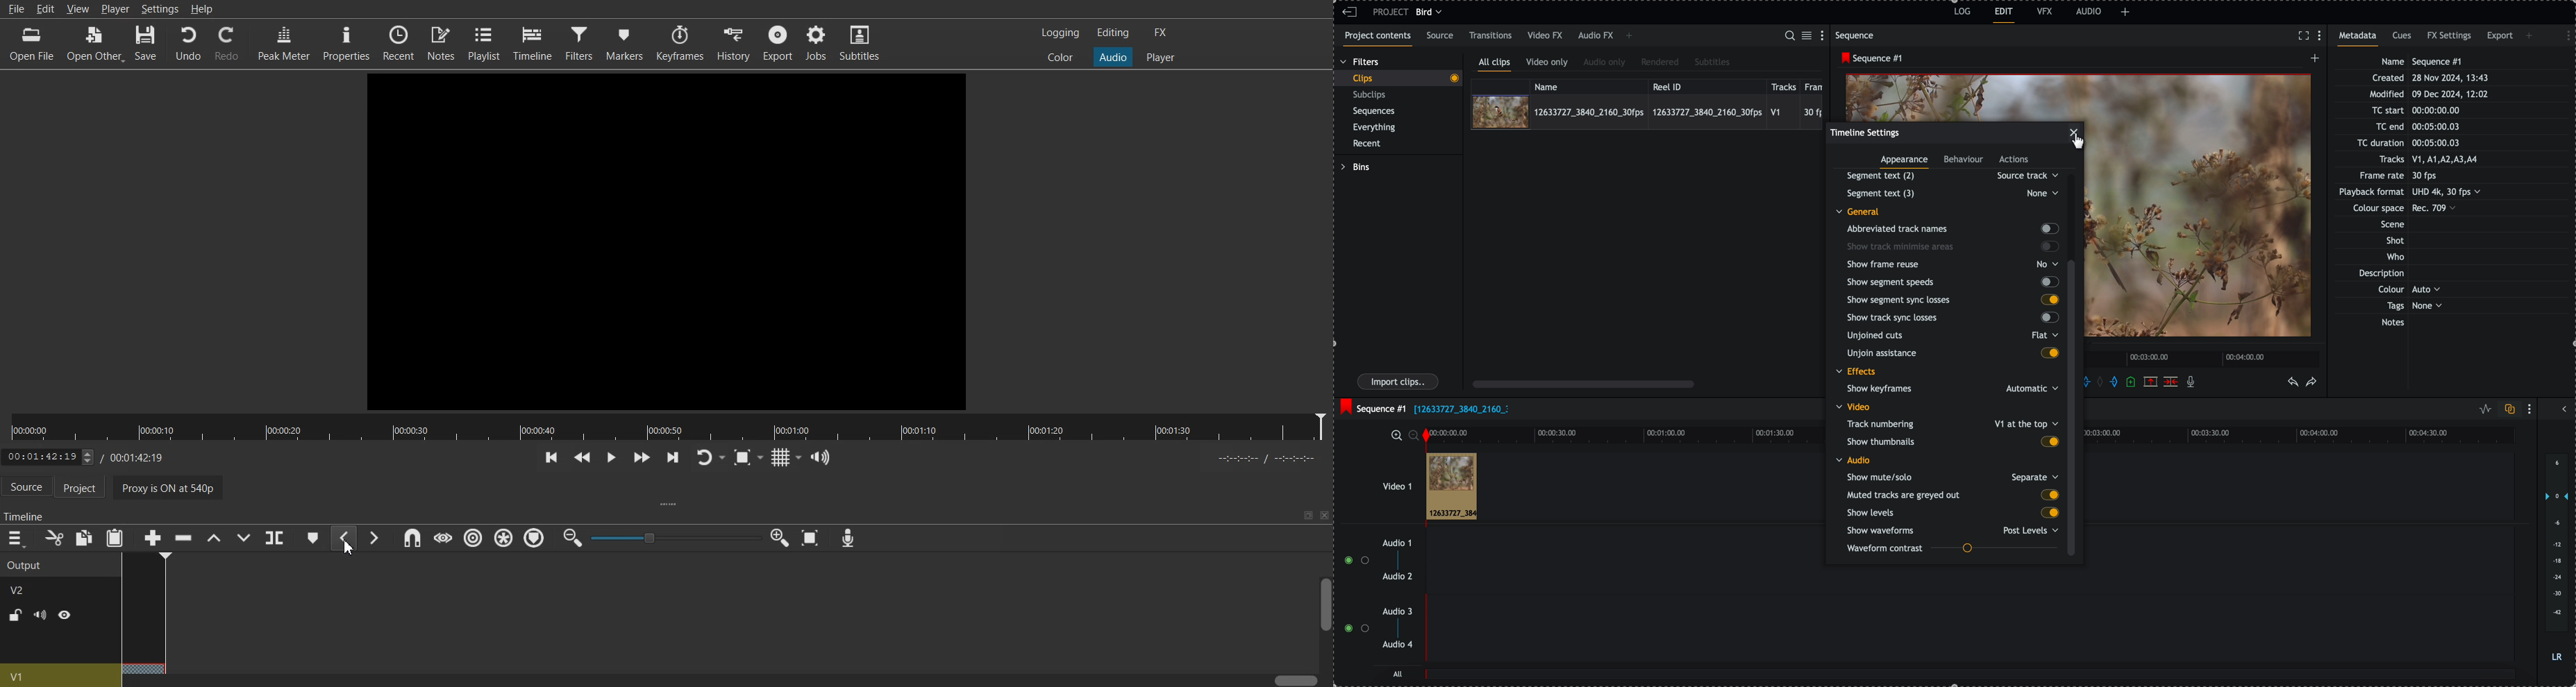  Describe the element at coordinates (1113, 32) in the screenshot. I see `Switch to the Editing layout` at that location.